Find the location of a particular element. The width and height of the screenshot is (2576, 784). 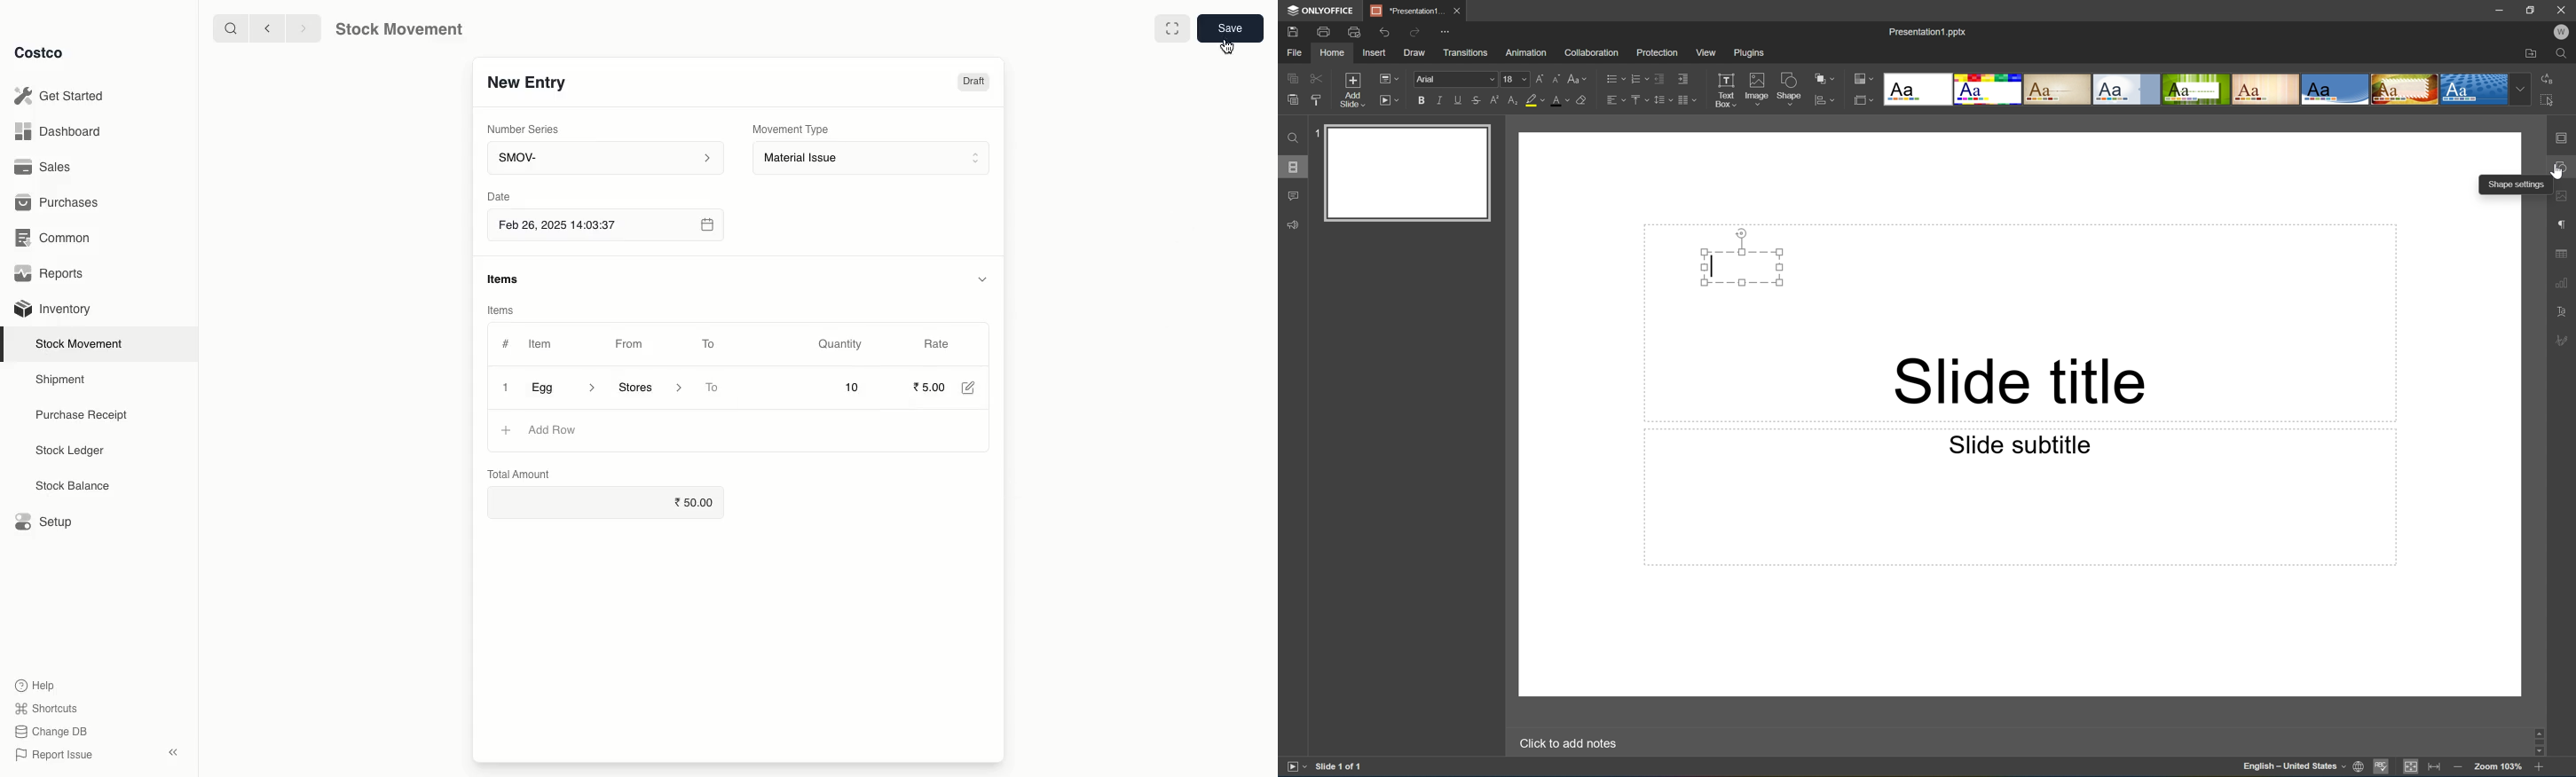

Text Box is located at coordinates (1725, 90).